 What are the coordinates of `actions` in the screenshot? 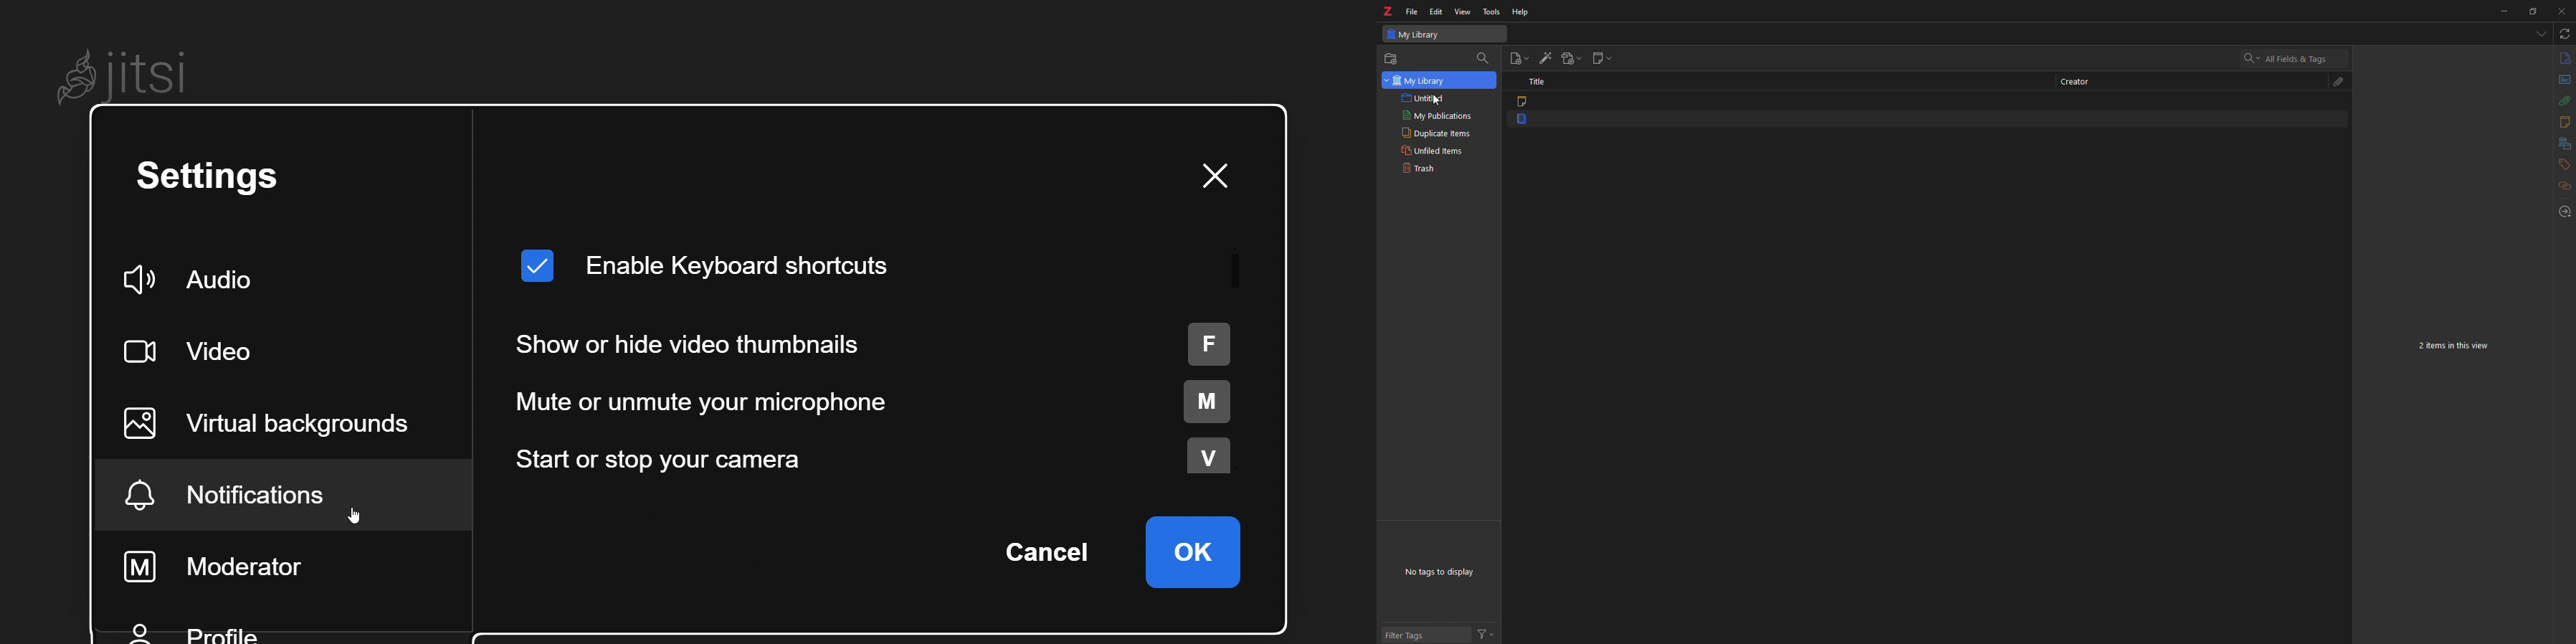 It's located at (1485, 633).